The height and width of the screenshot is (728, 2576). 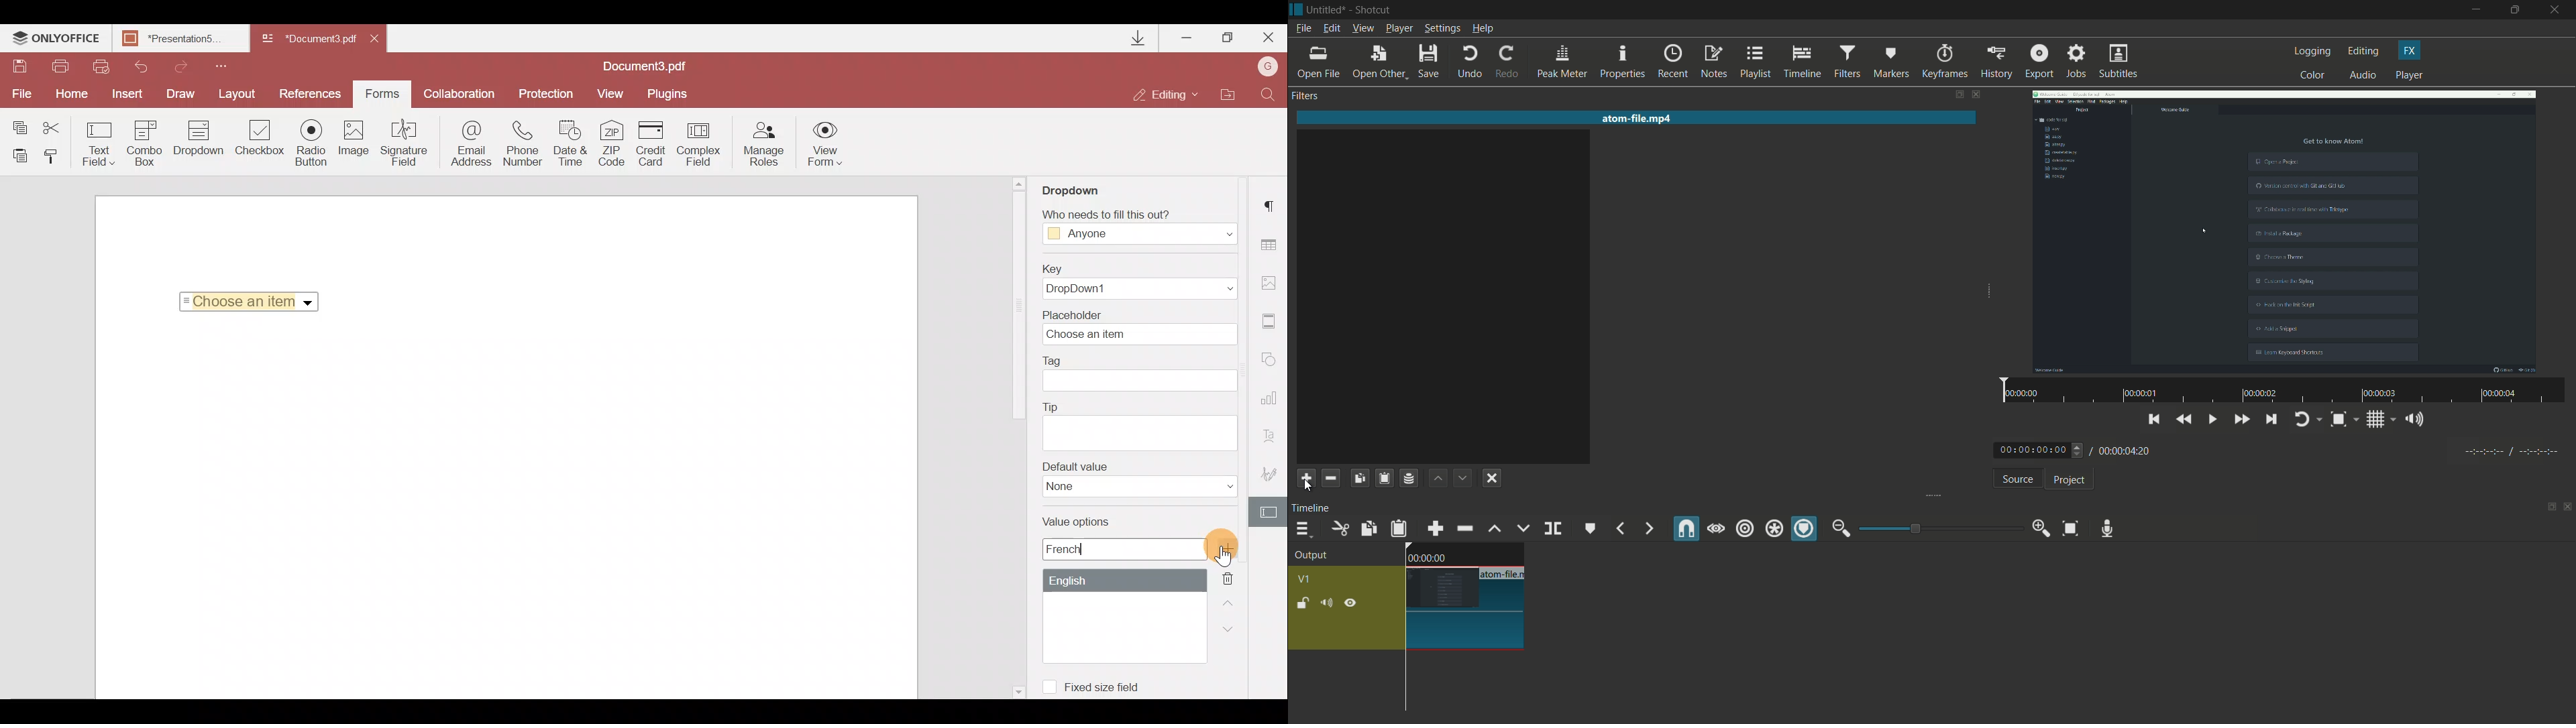 I want to click on Manage roles, so click(x=763, y=144).